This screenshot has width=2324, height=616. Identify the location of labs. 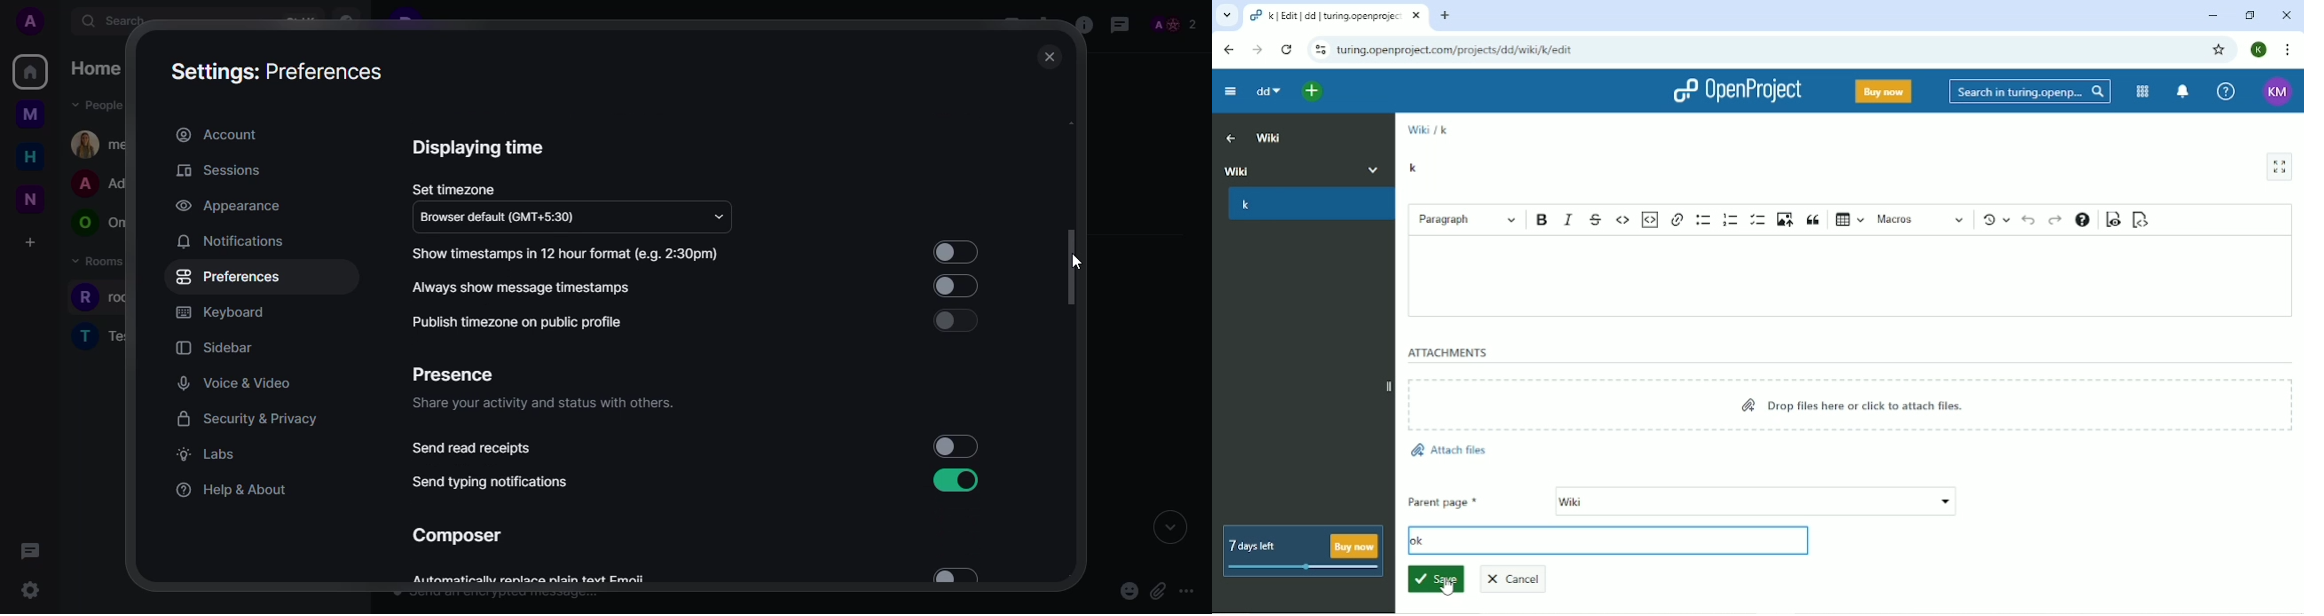
(204, 453).